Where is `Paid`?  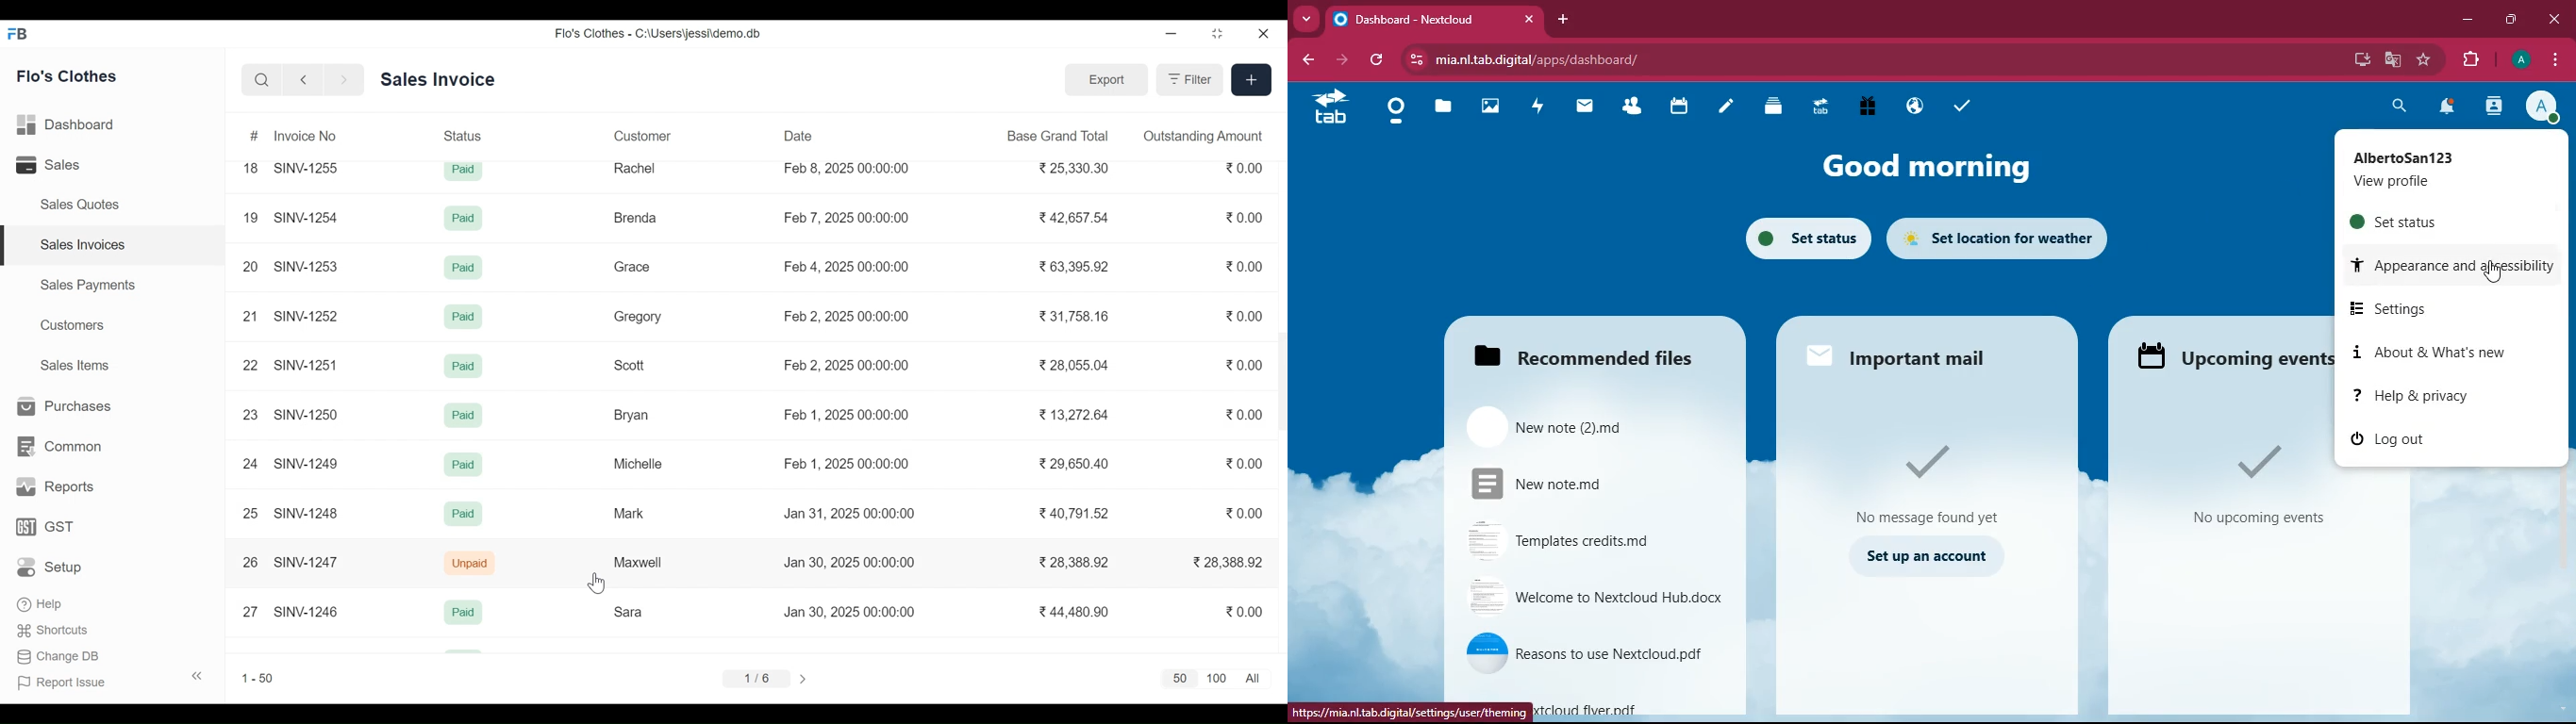 Paid is located at coordinates (463, 514).